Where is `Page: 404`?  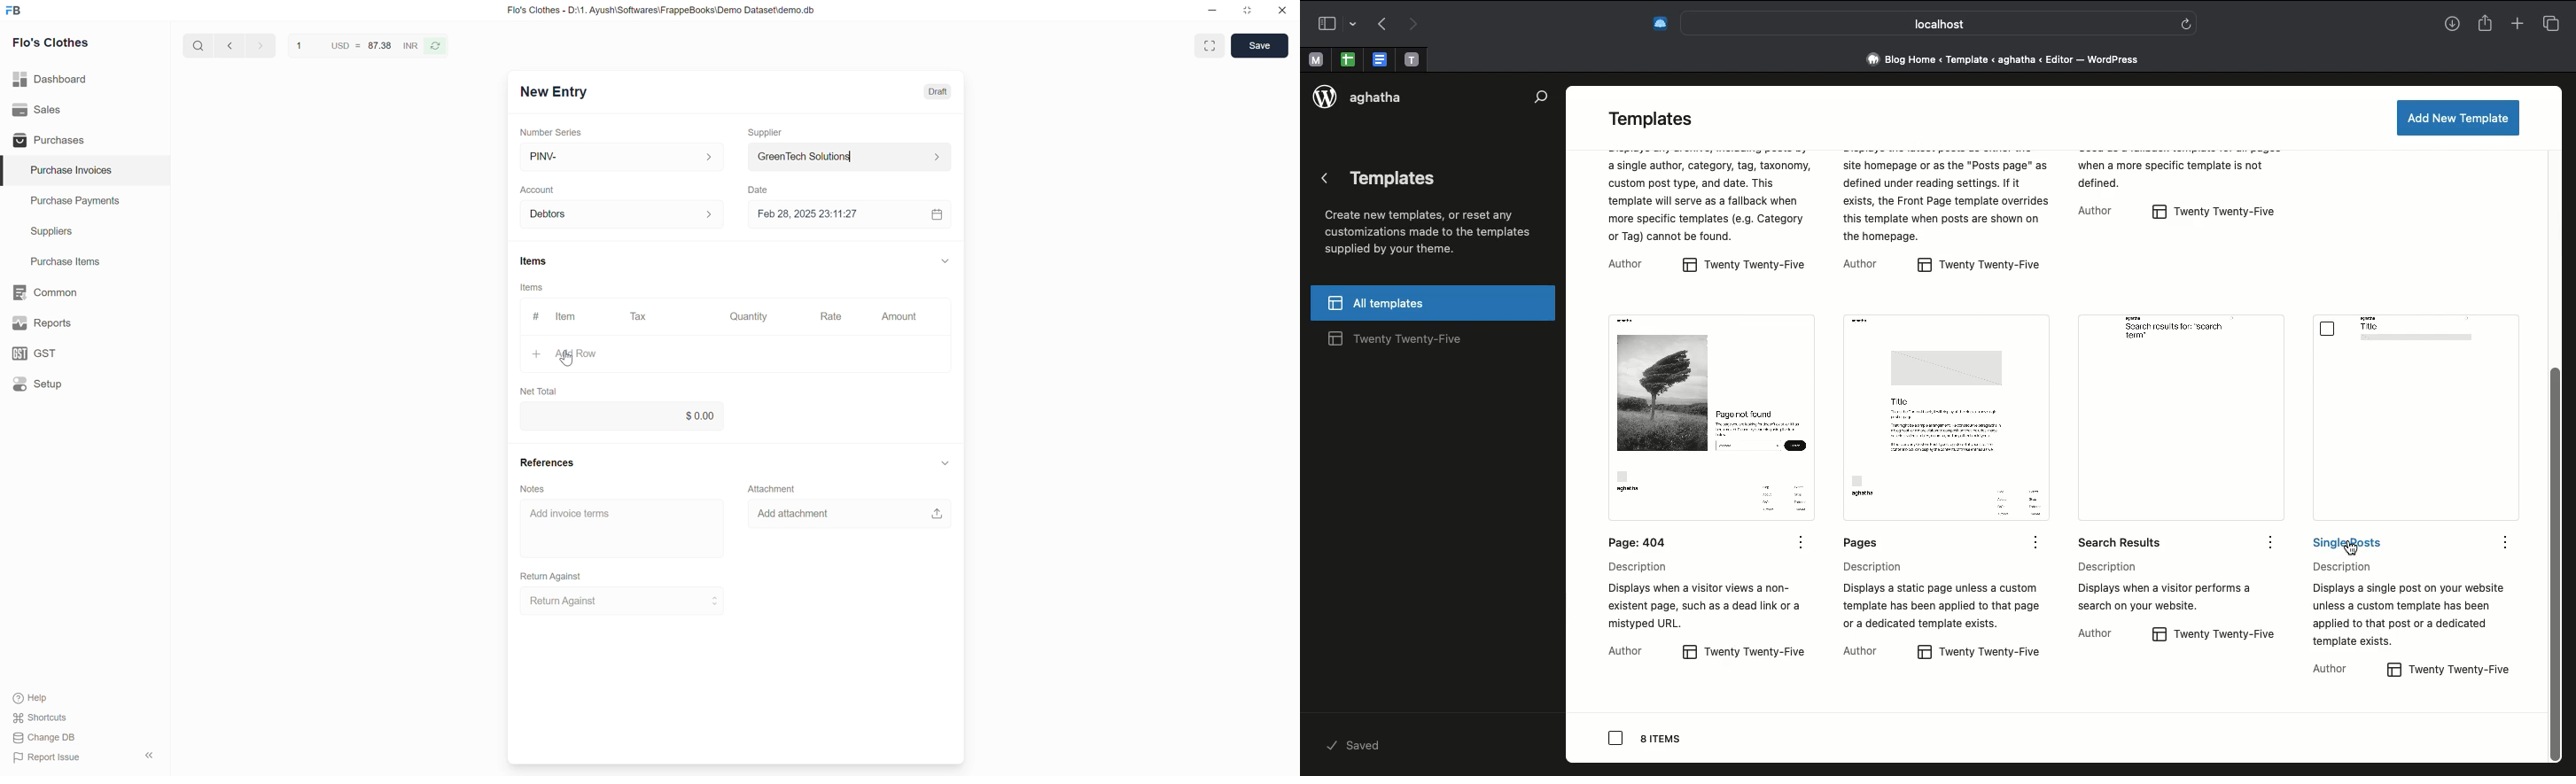 Page: 404 is located at coordinates (1713, 434).